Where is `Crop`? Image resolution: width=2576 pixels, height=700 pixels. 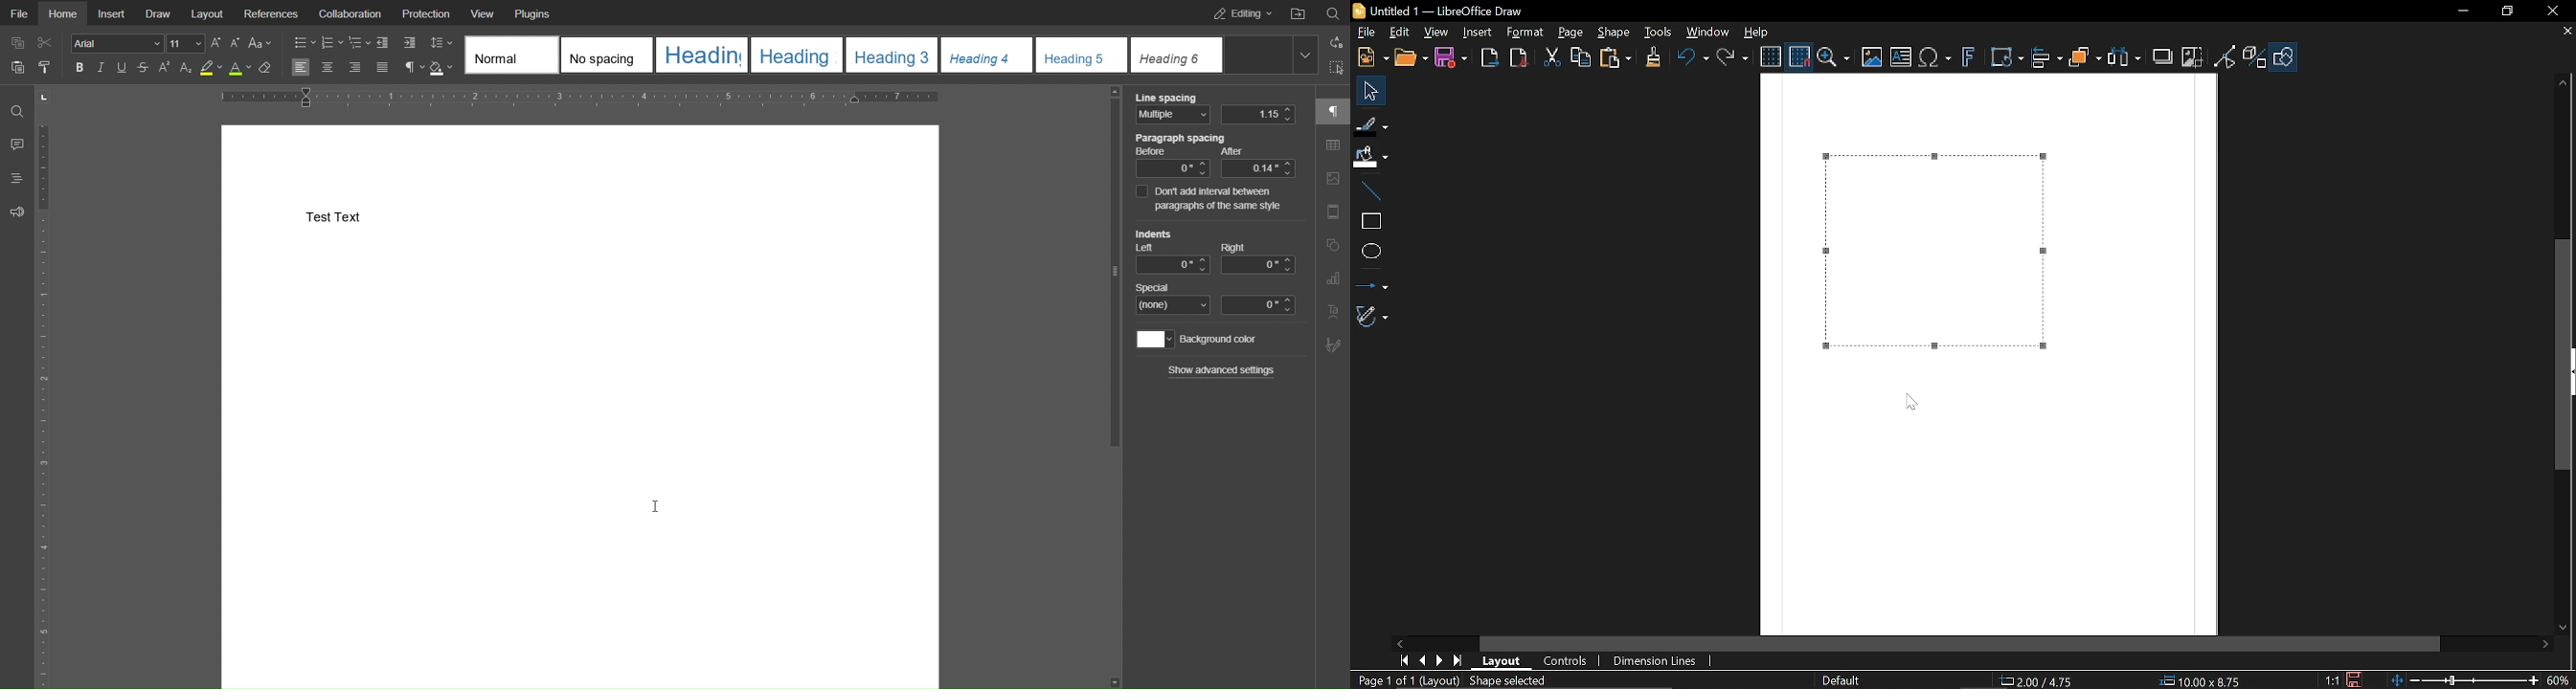 Crop is located at coordinates (2192, 56).